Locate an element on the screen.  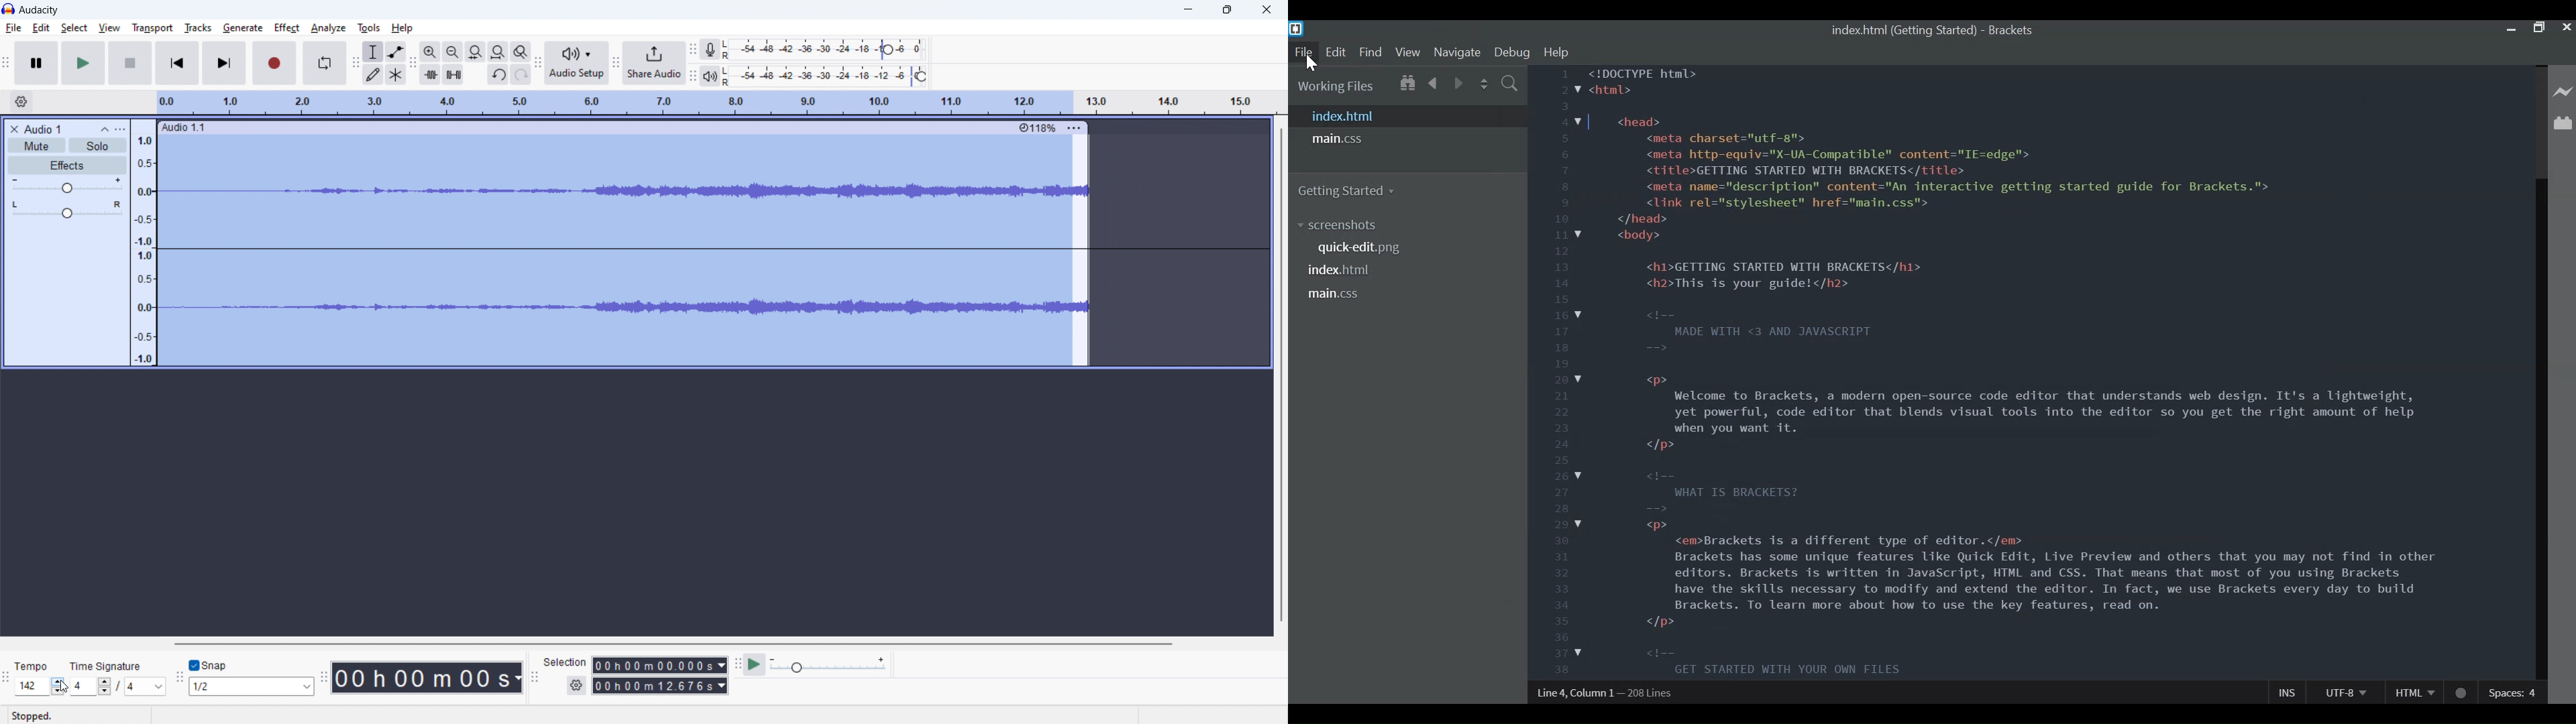
tools is located at coordinates (368, 28).